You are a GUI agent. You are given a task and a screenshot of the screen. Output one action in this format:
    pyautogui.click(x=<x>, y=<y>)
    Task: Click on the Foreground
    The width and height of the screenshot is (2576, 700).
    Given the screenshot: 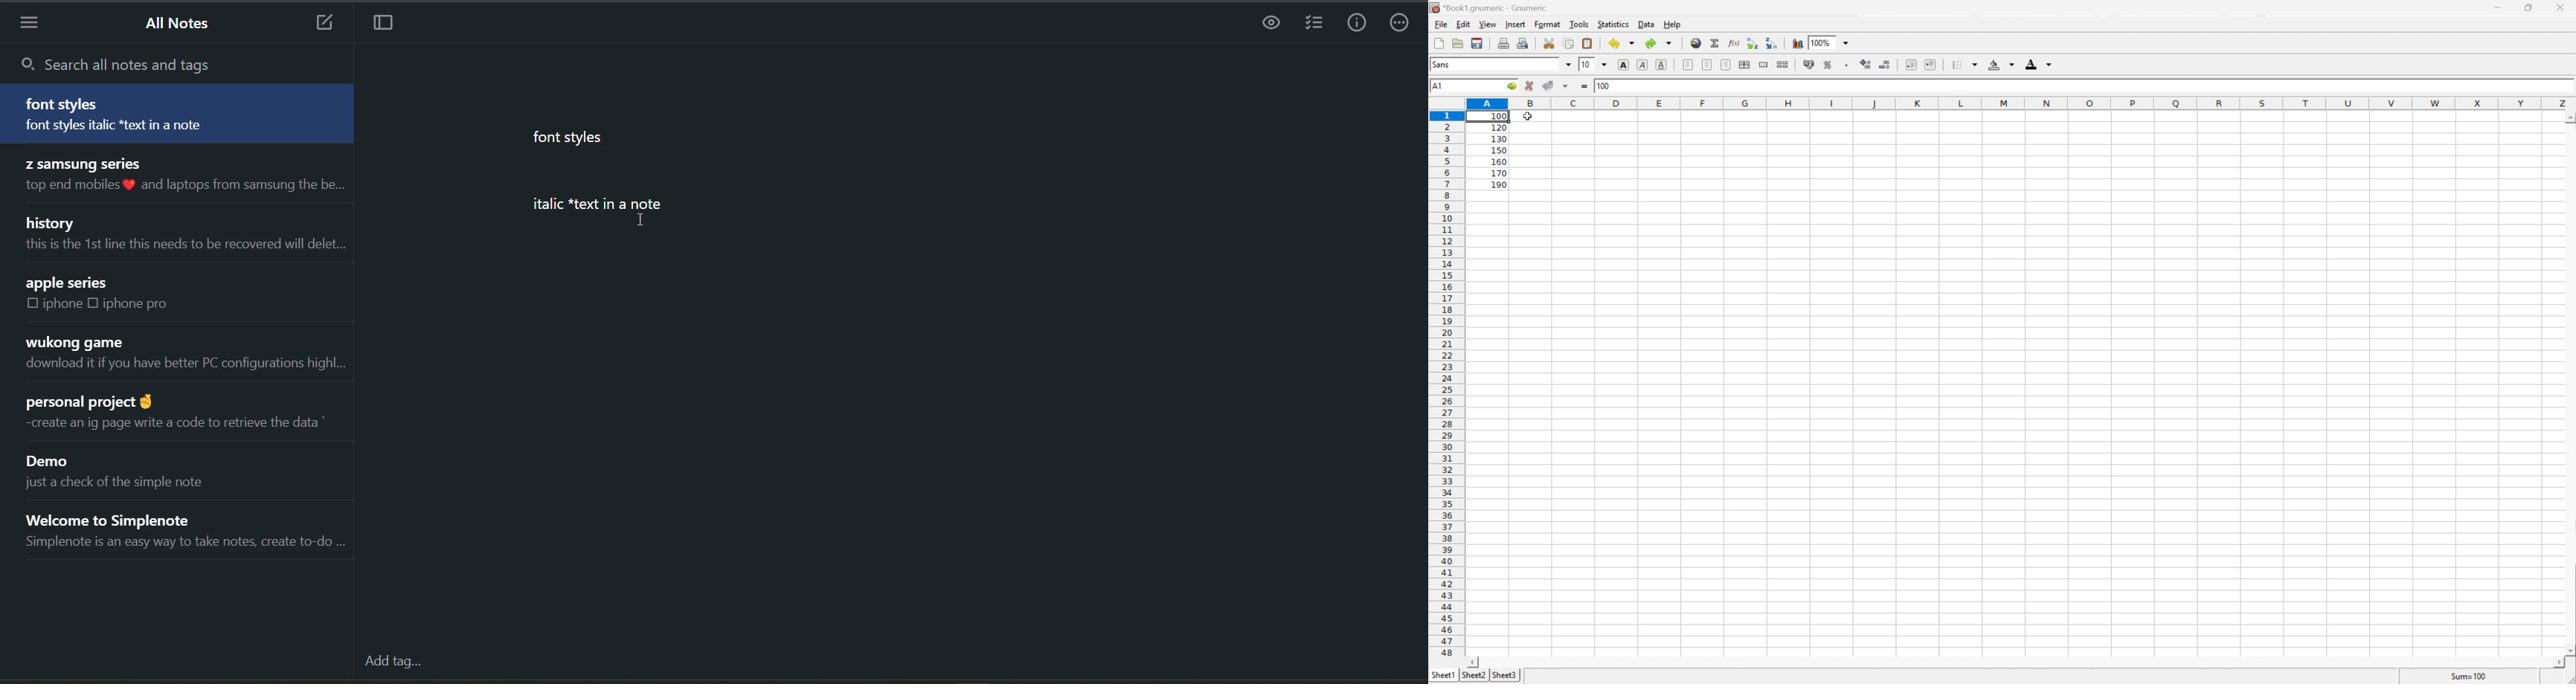 What is the action you would take?
    pyautogui.click(x=2038, y=64)
    